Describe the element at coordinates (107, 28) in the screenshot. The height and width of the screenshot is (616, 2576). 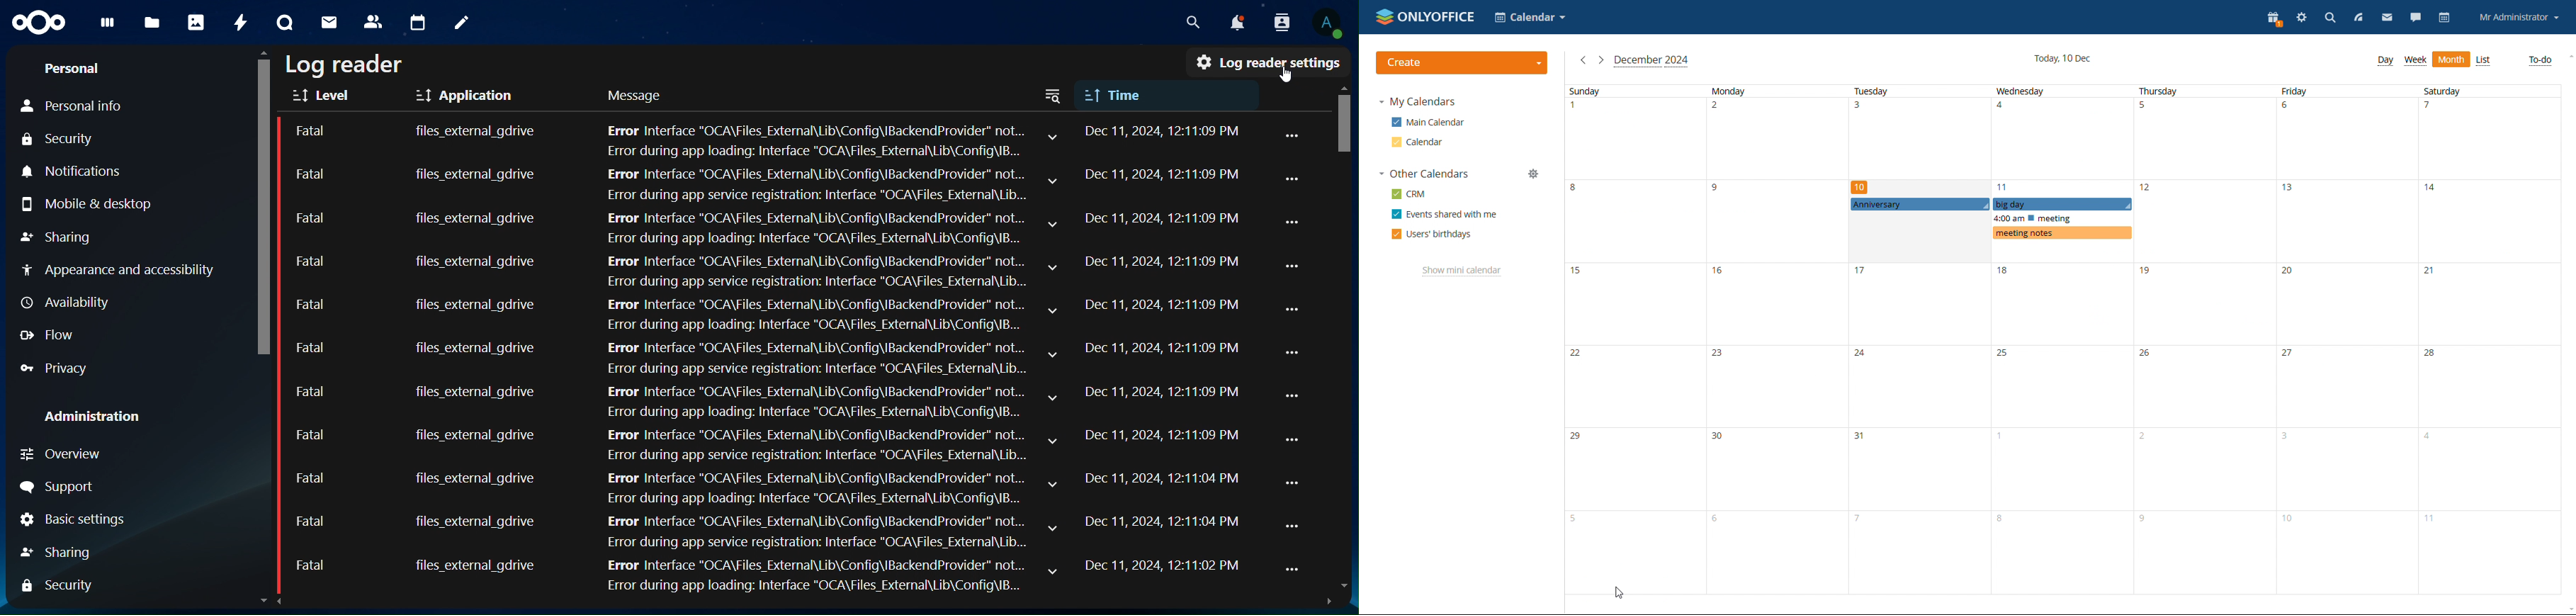
I see `dashboard` at that location.